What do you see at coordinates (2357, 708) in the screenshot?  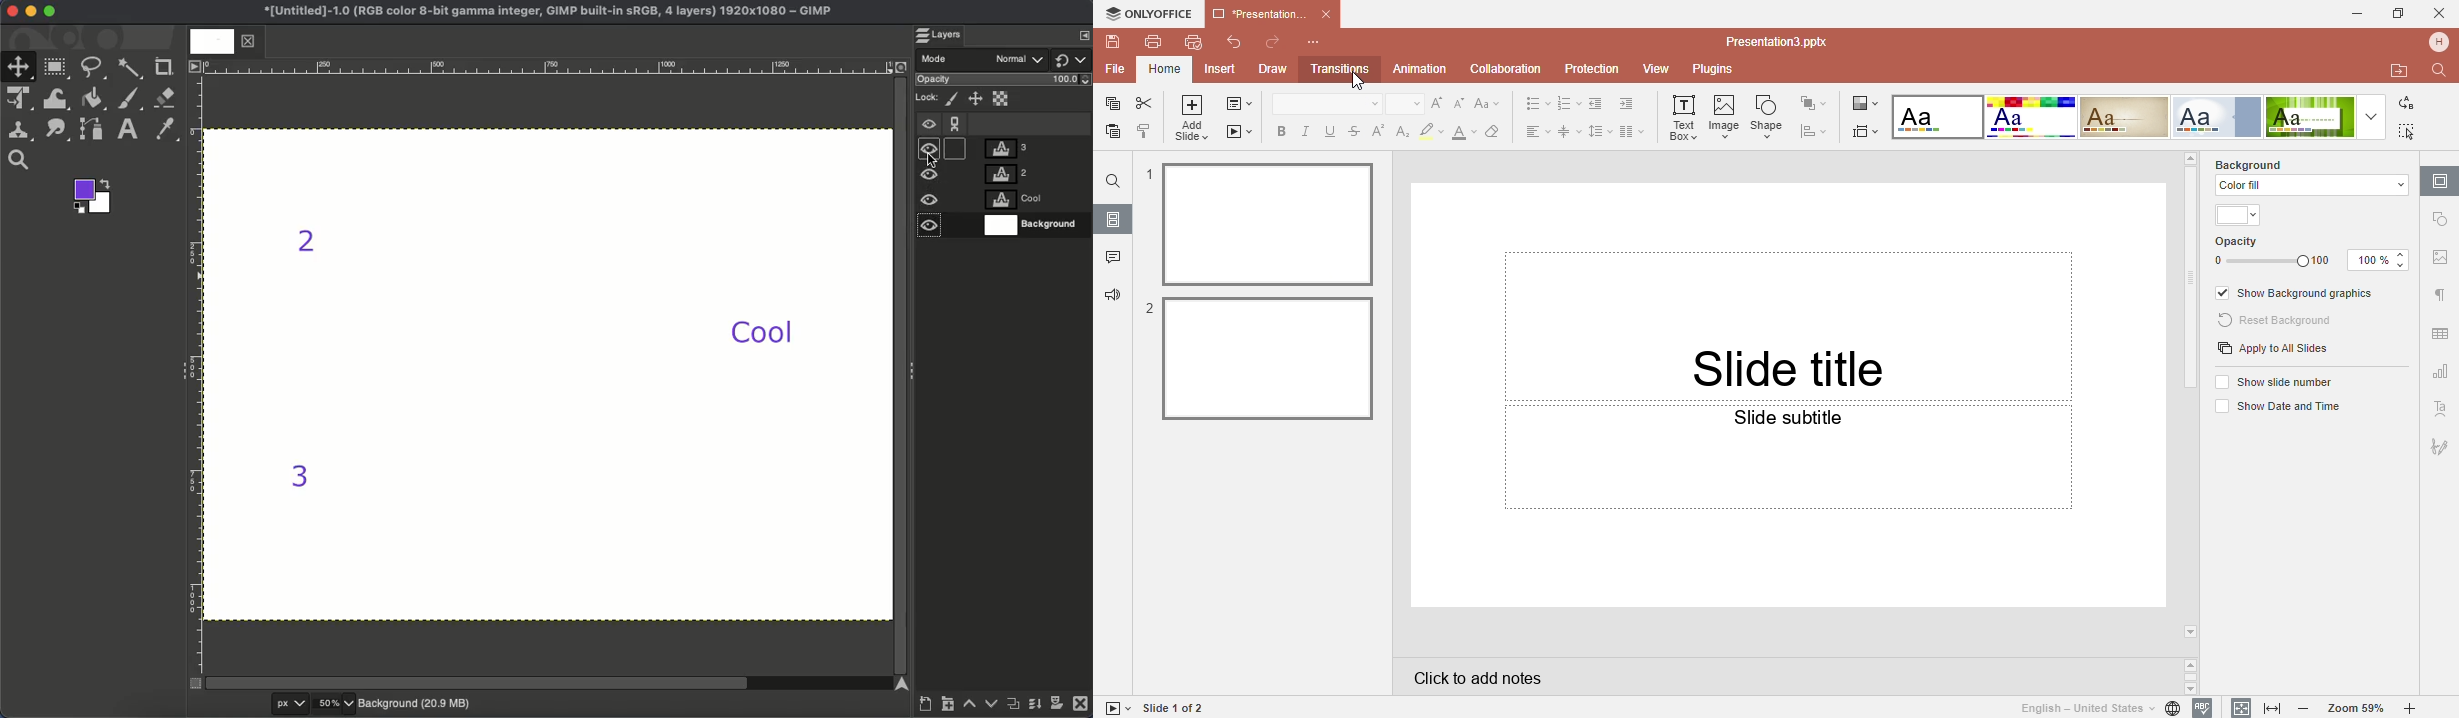 I see `Zoom` at bounding box center [2357, 708].